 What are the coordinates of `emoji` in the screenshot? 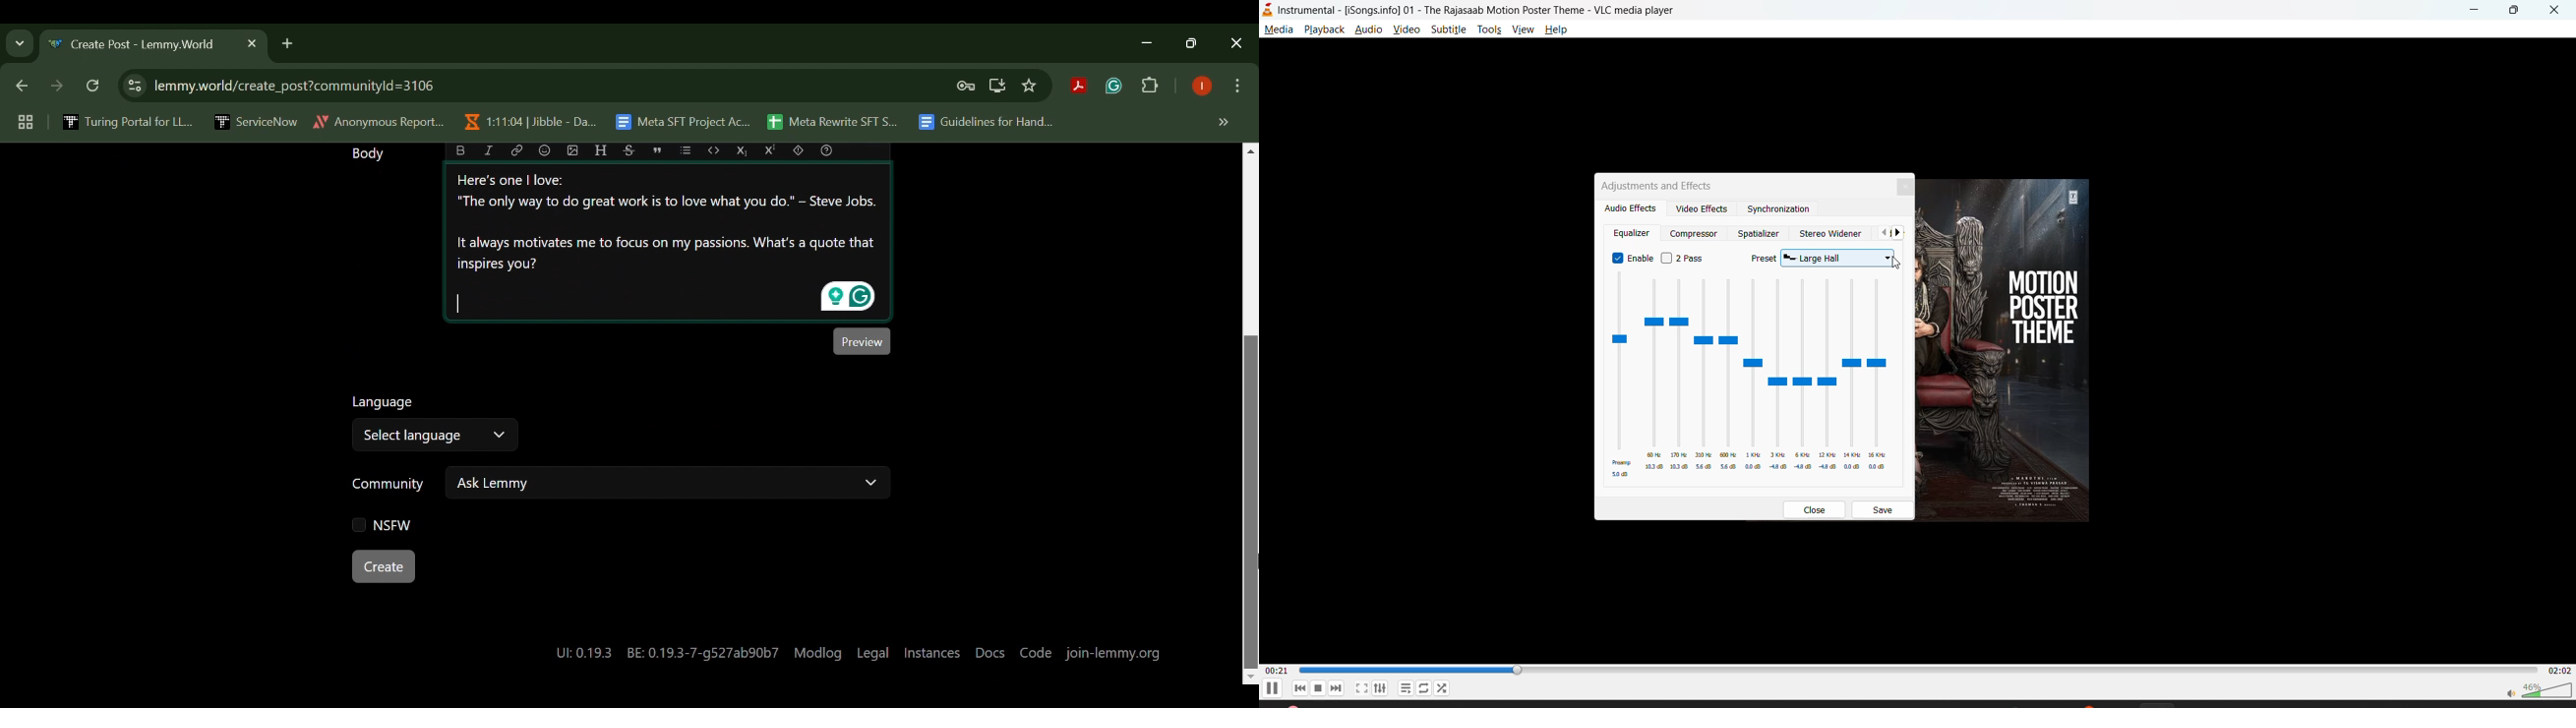 It's located at (545, 149).